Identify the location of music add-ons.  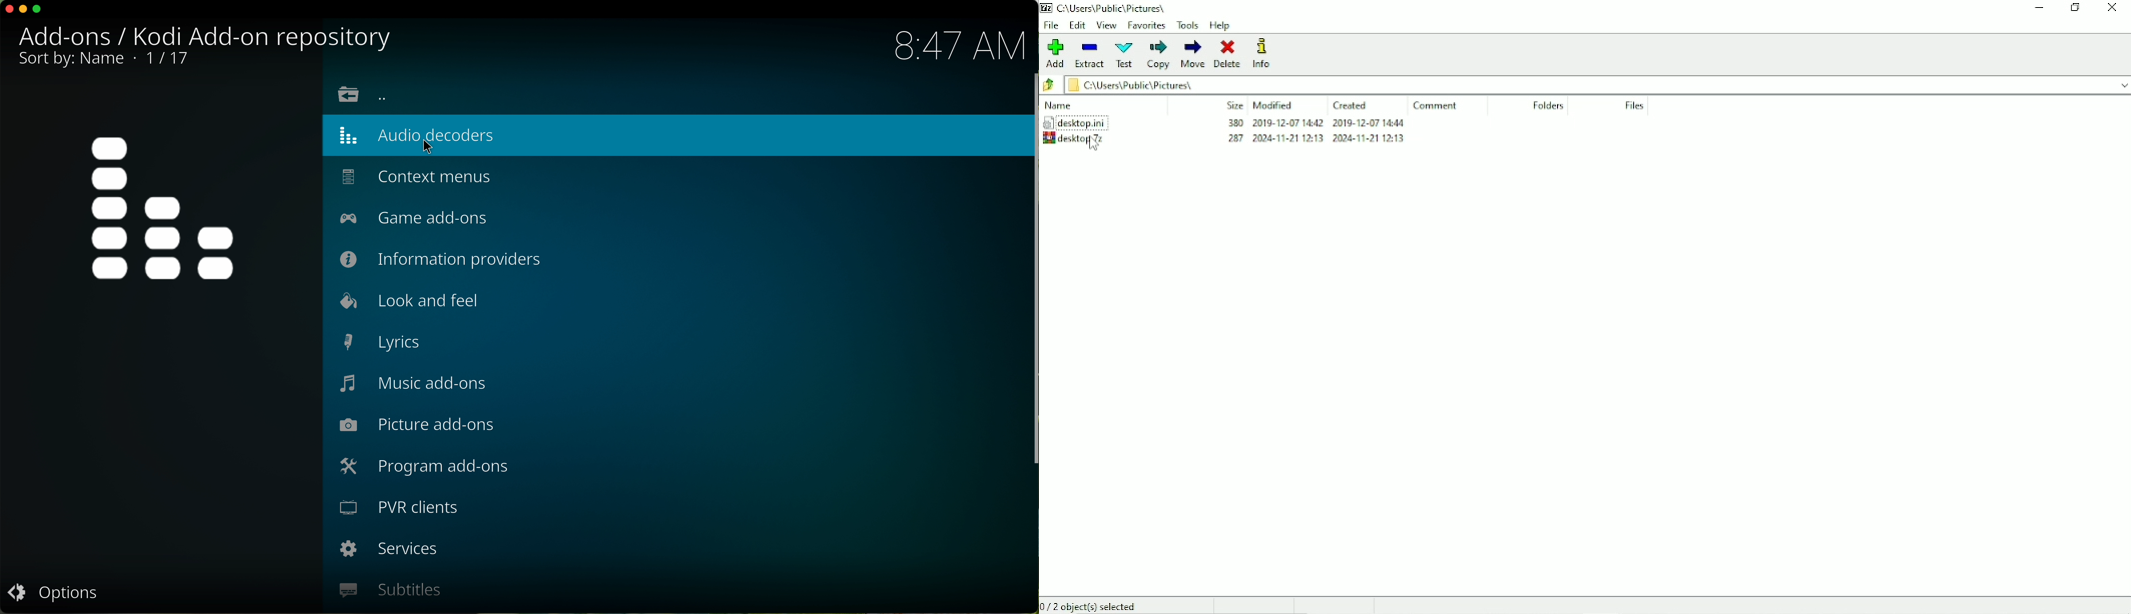
(415, 385).